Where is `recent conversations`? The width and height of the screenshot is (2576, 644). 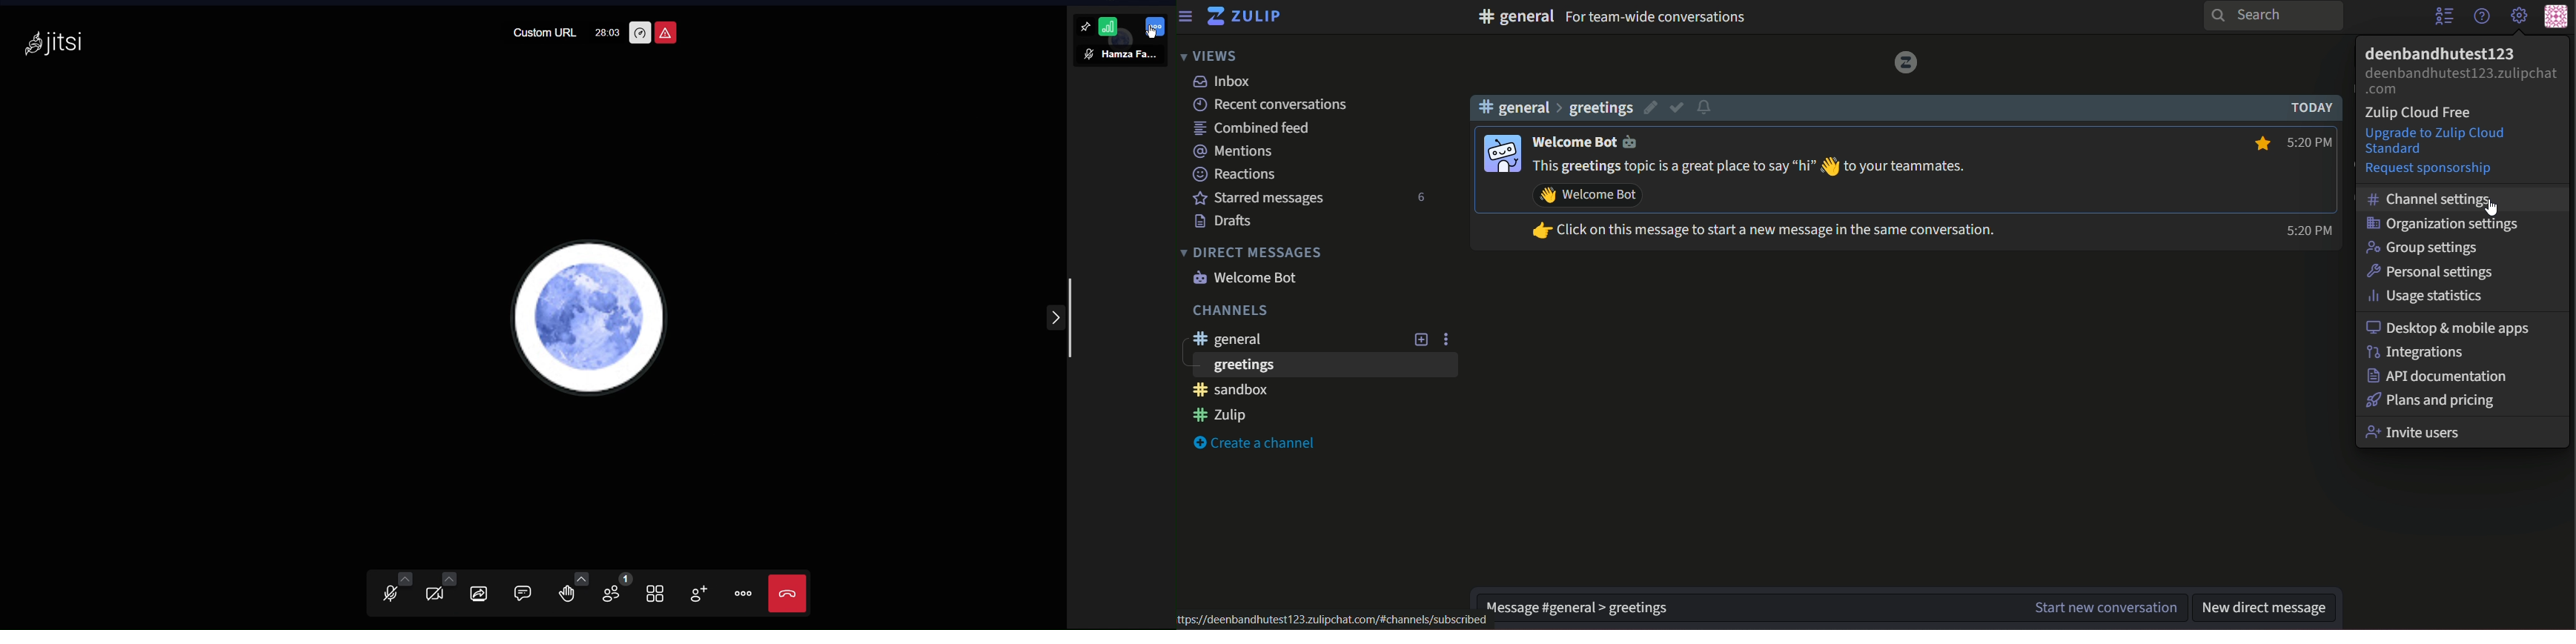 recent conversations is located at coordinates (1270, 105).